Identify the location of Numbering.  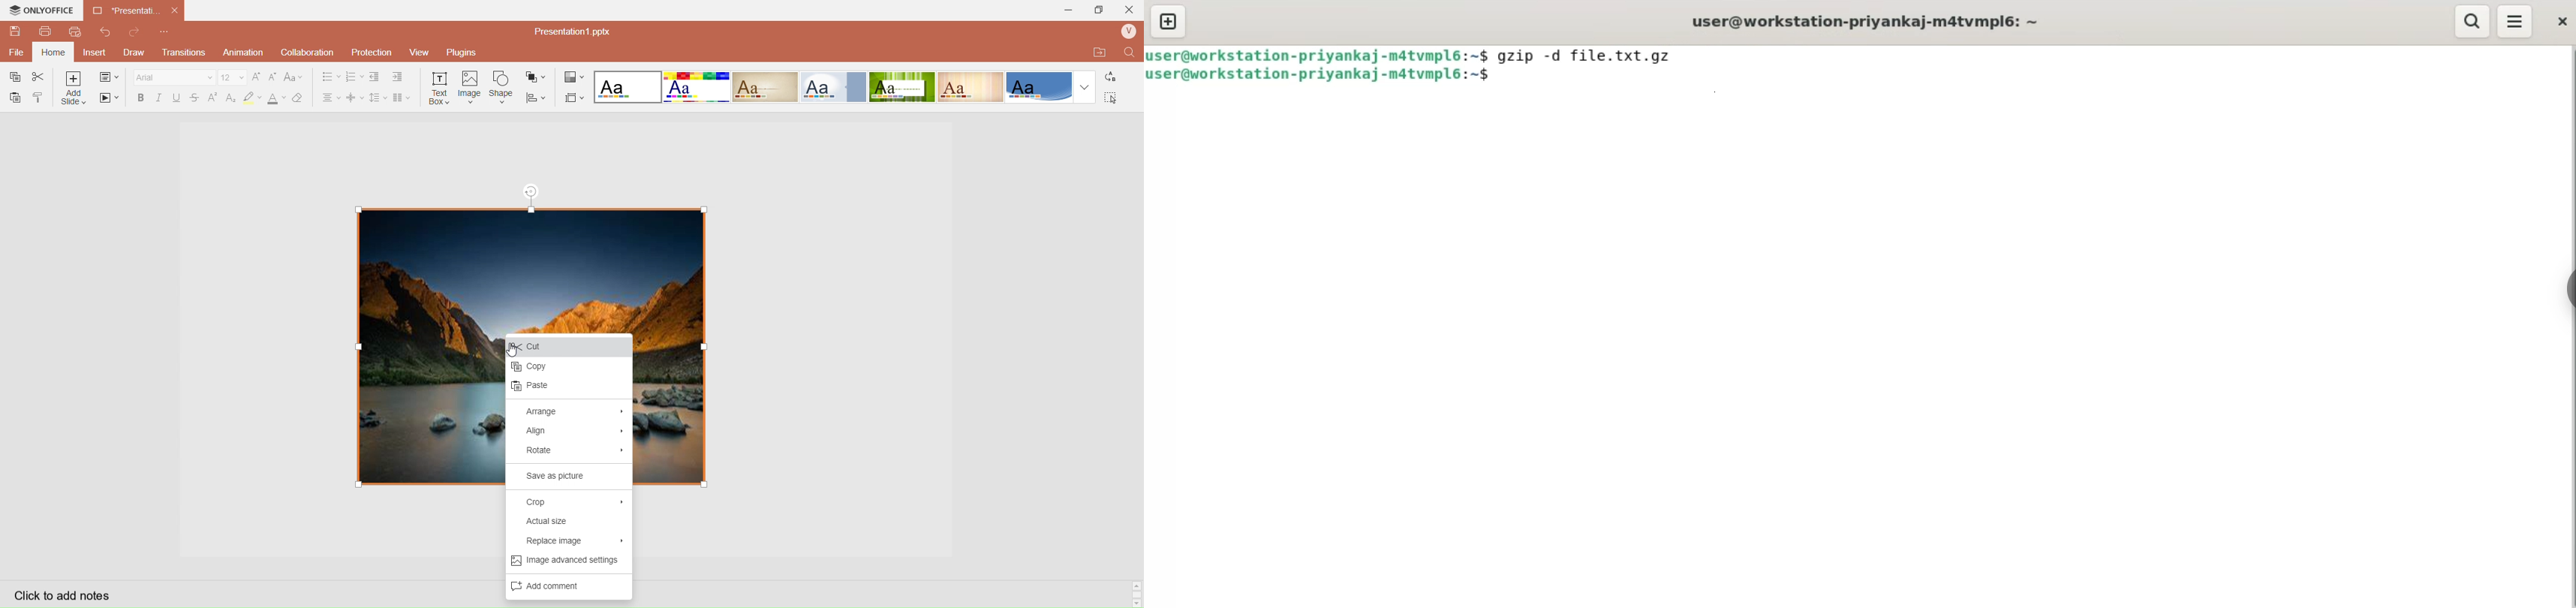
(355, 77).